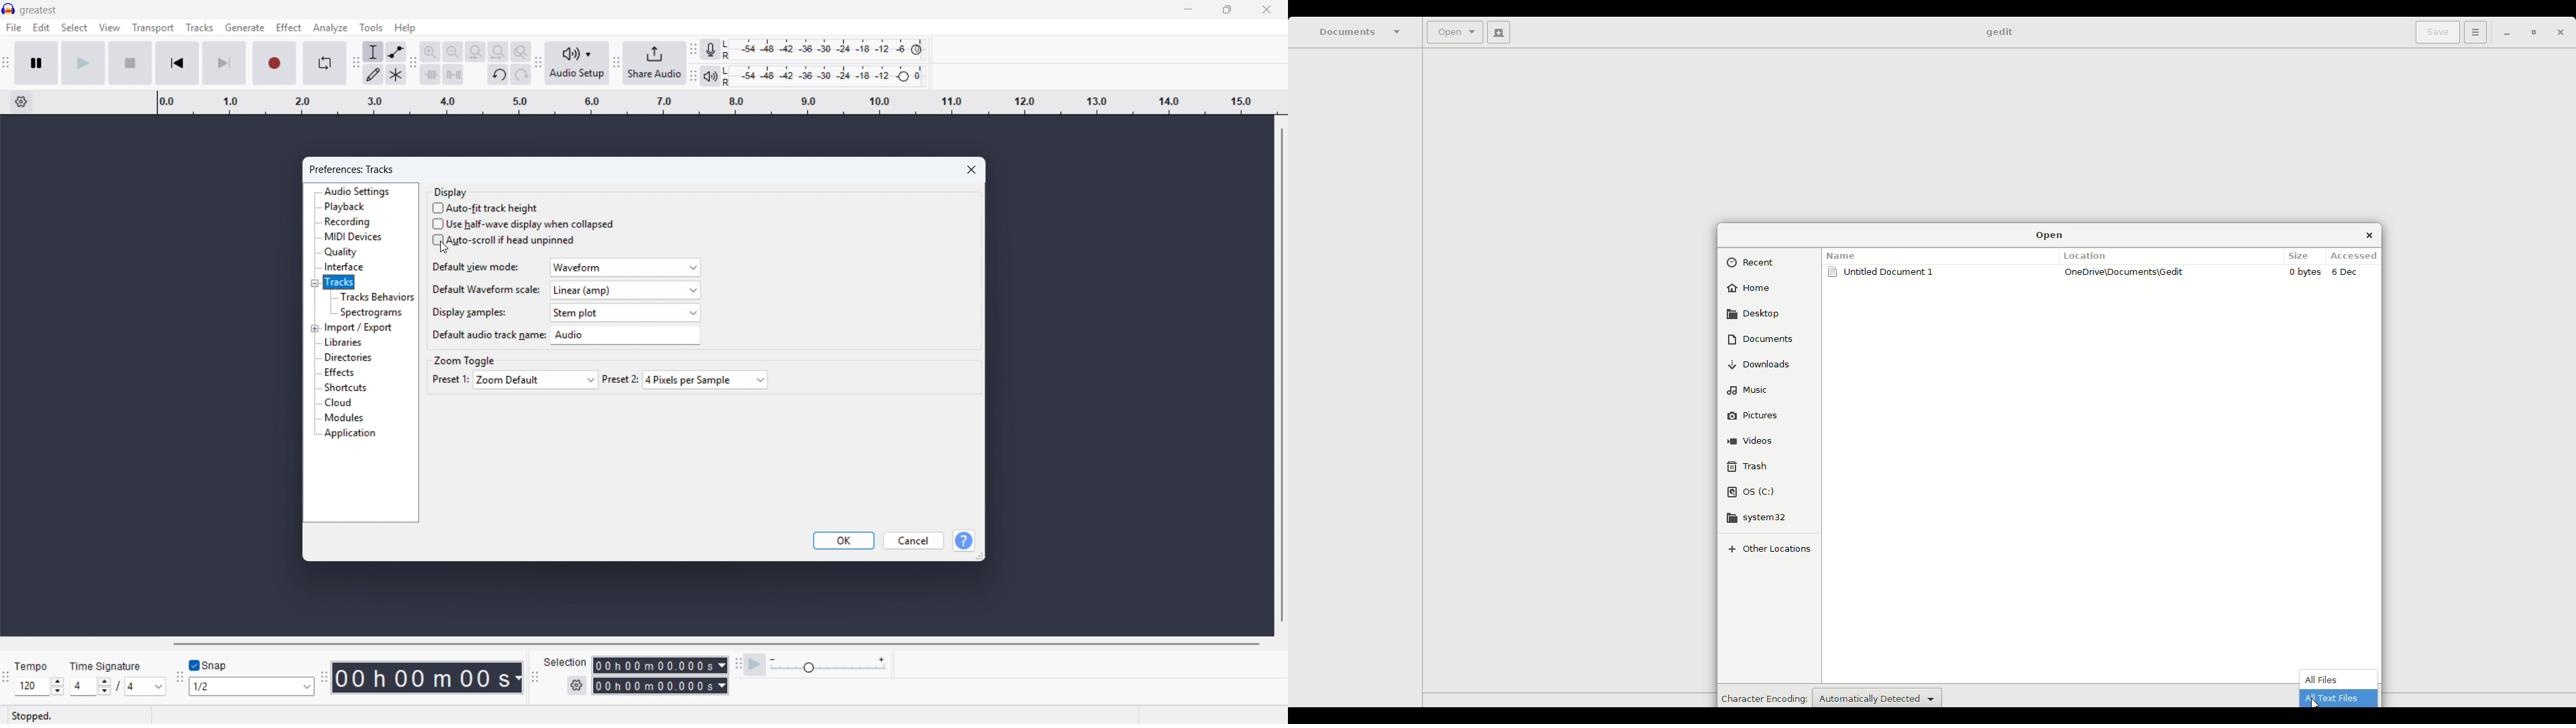  I want to click on preset 2, so click(622, 379).